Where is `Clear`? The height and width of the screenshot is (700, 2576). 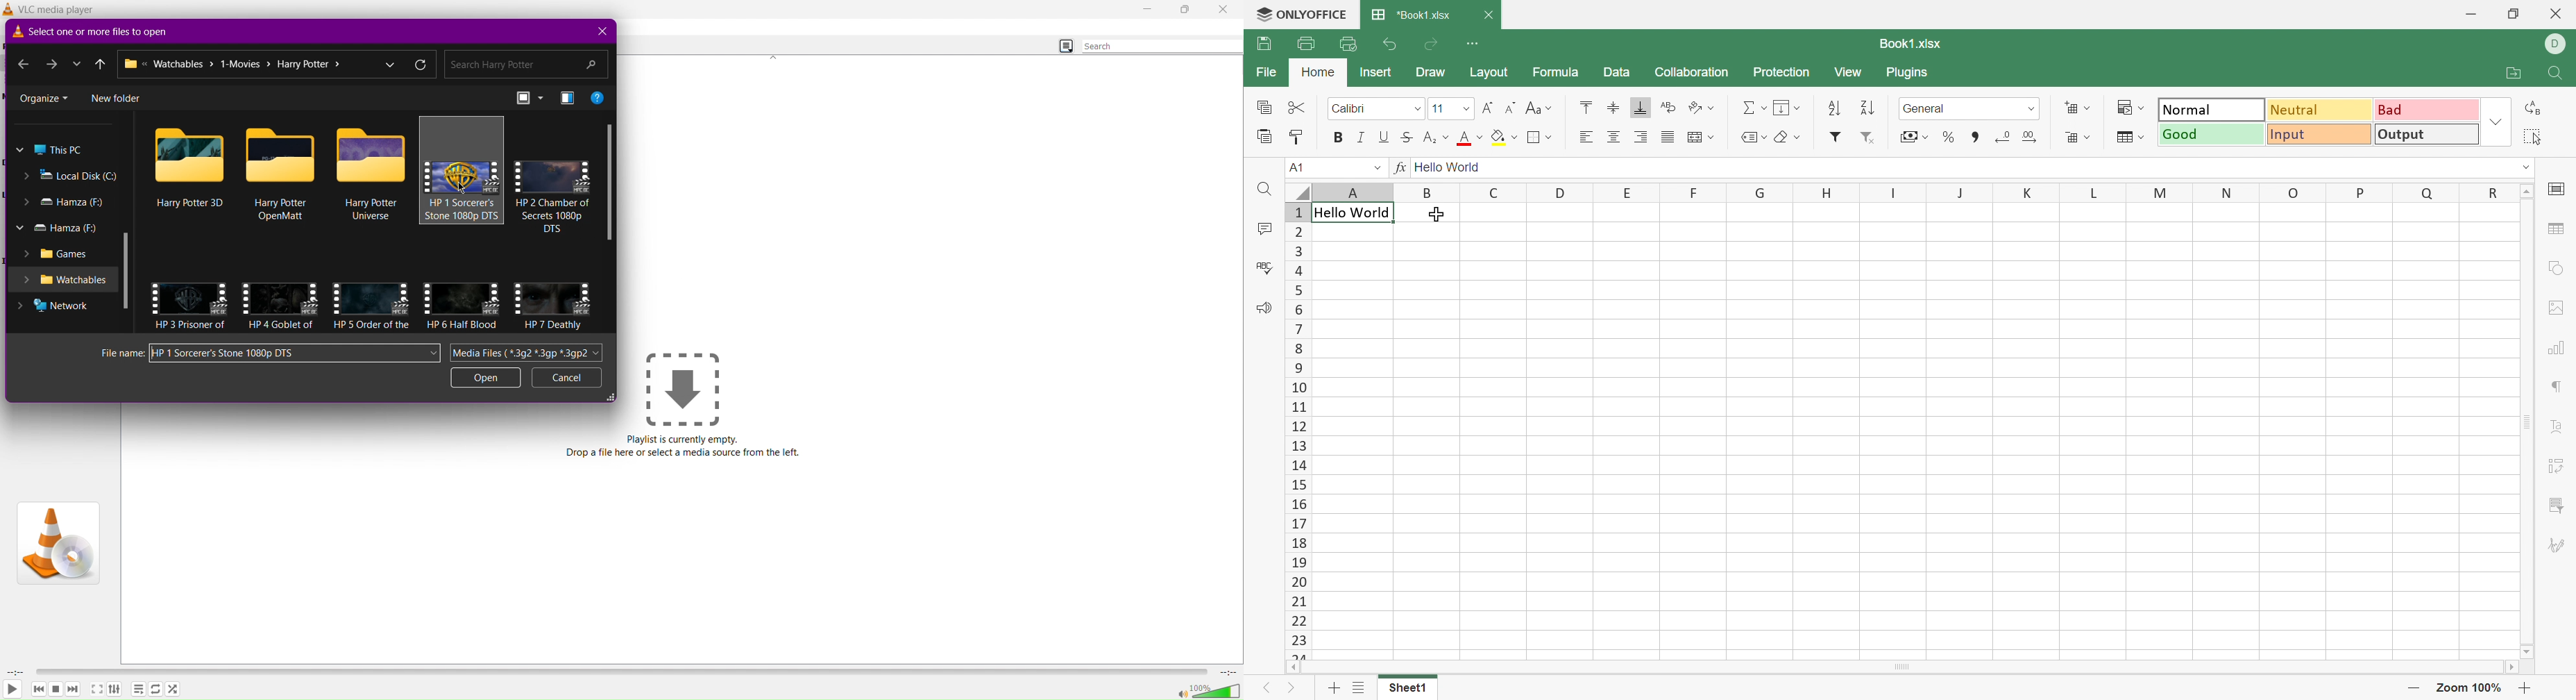 Clear is located at coordinates (1790, 137).